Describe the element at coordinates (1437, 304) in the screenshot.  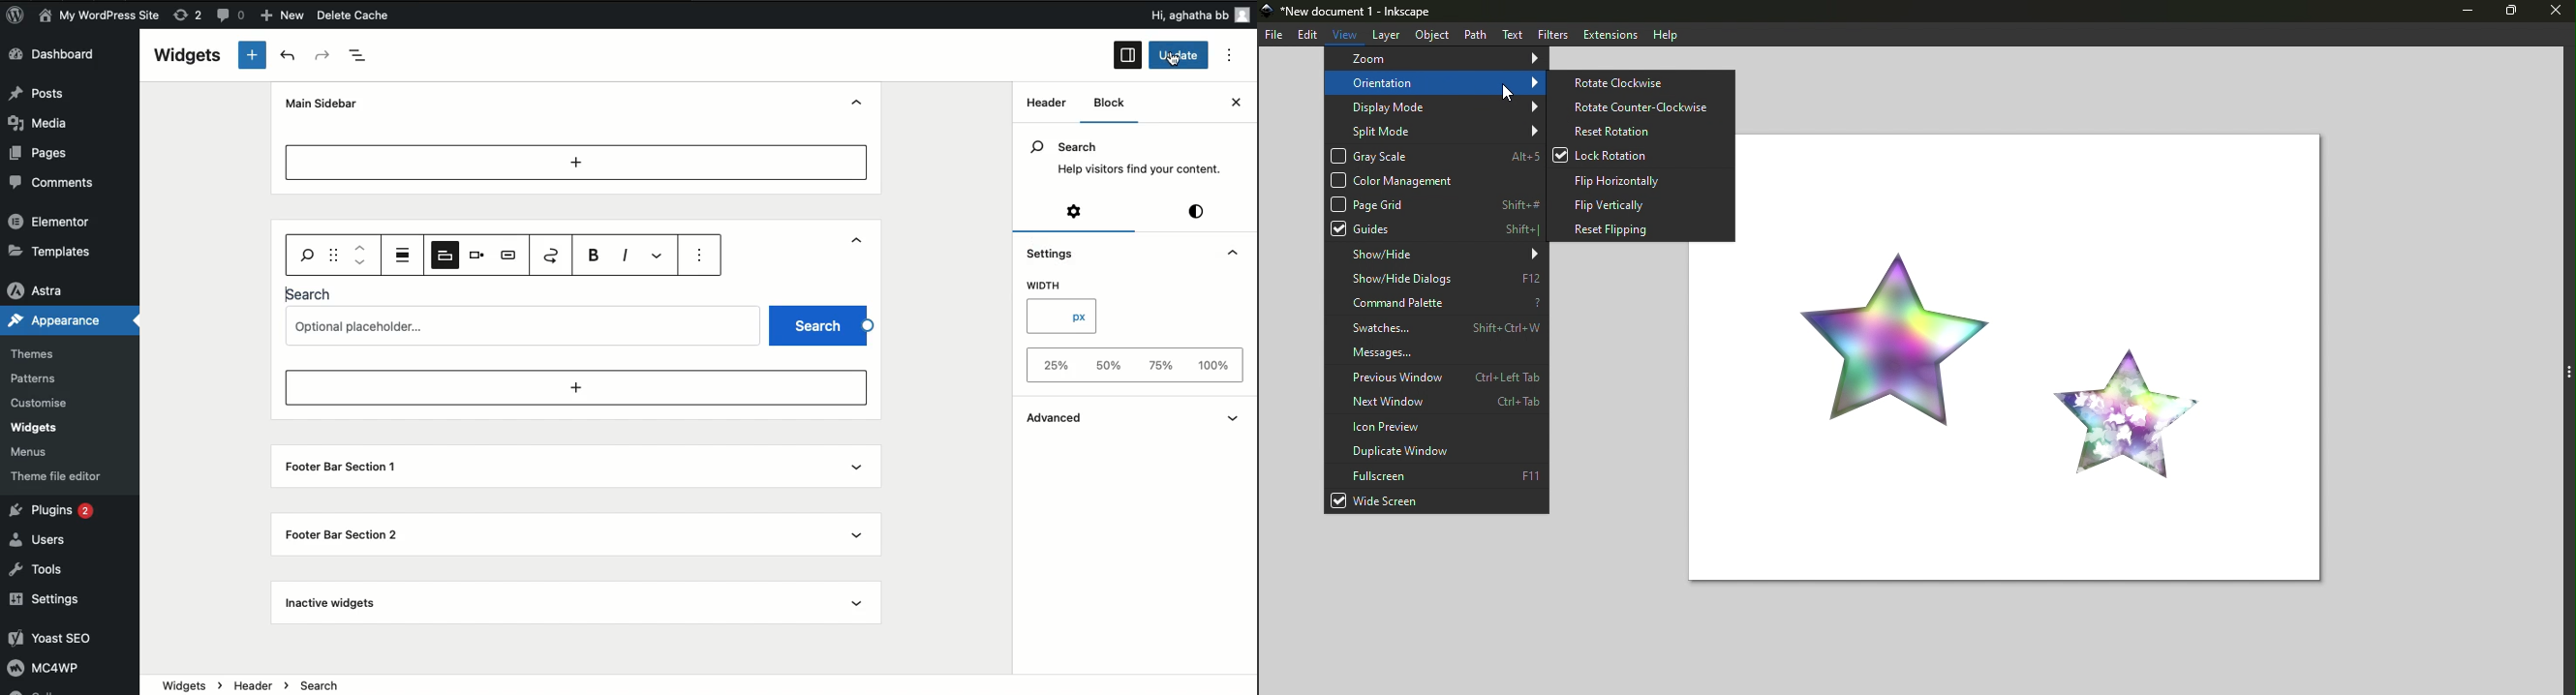
I see `Command palette` at that location.